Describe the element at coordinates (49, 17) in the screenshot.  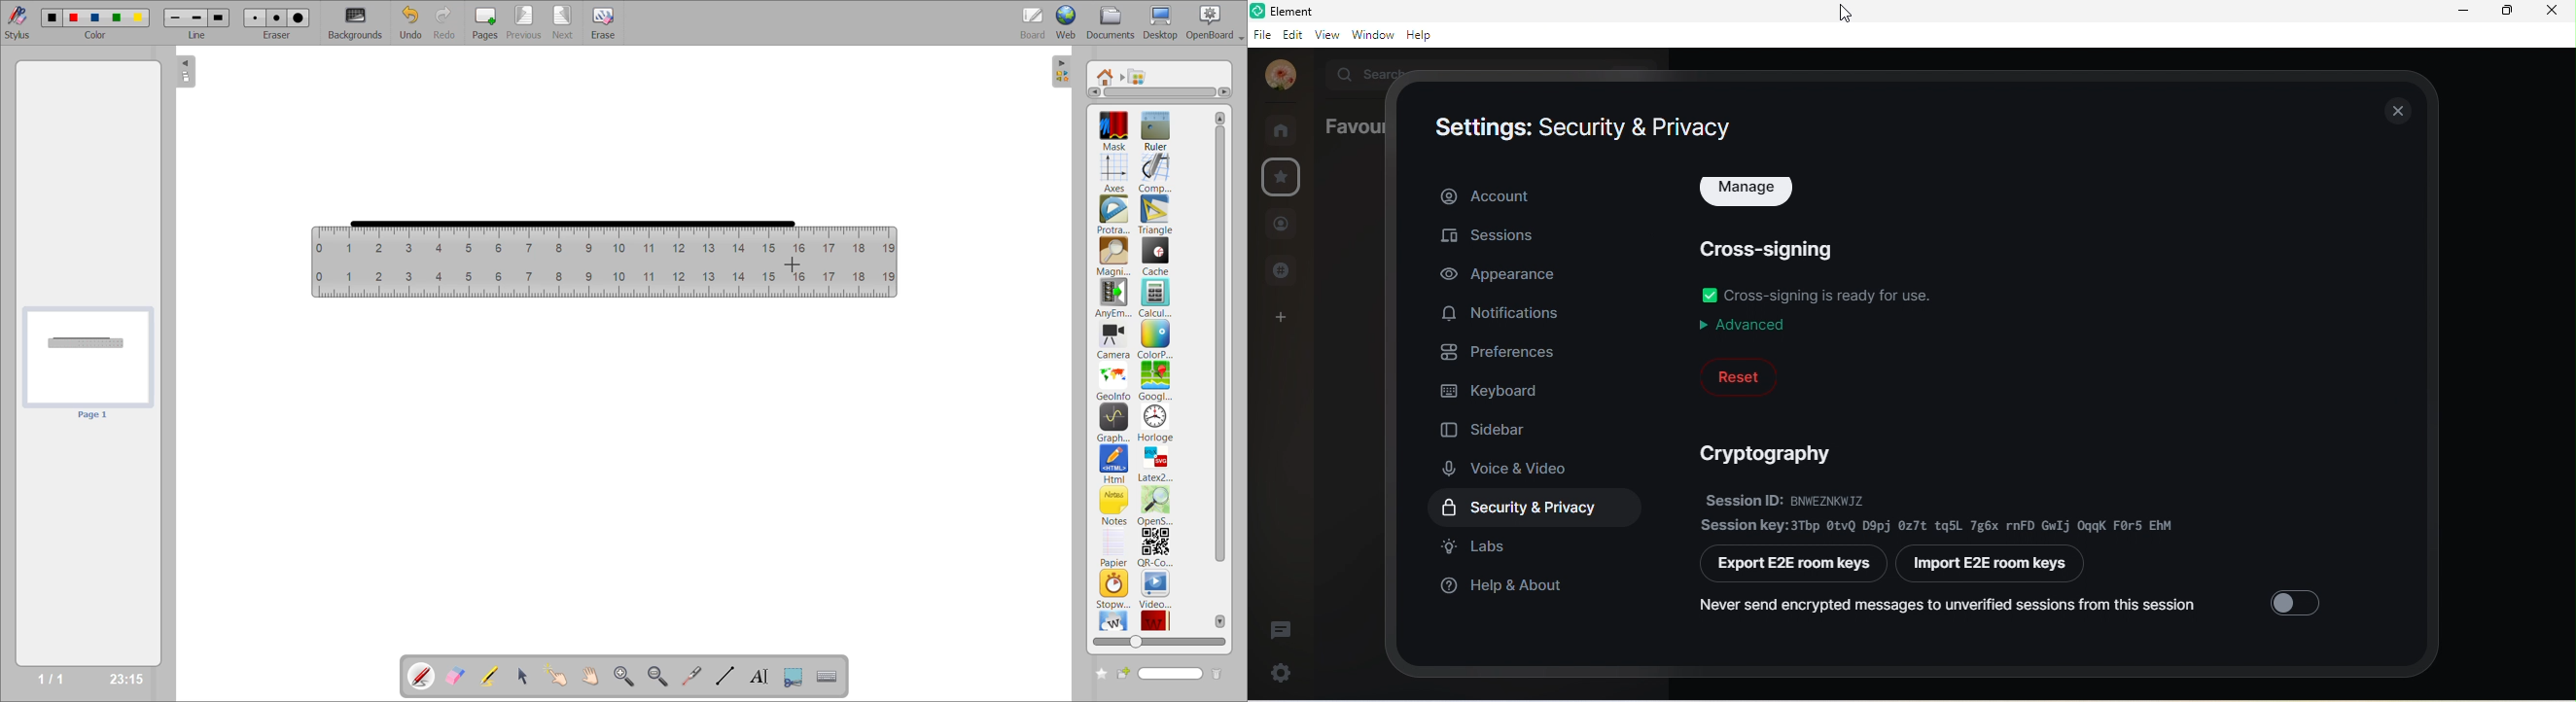
I see `color 1` at that location.